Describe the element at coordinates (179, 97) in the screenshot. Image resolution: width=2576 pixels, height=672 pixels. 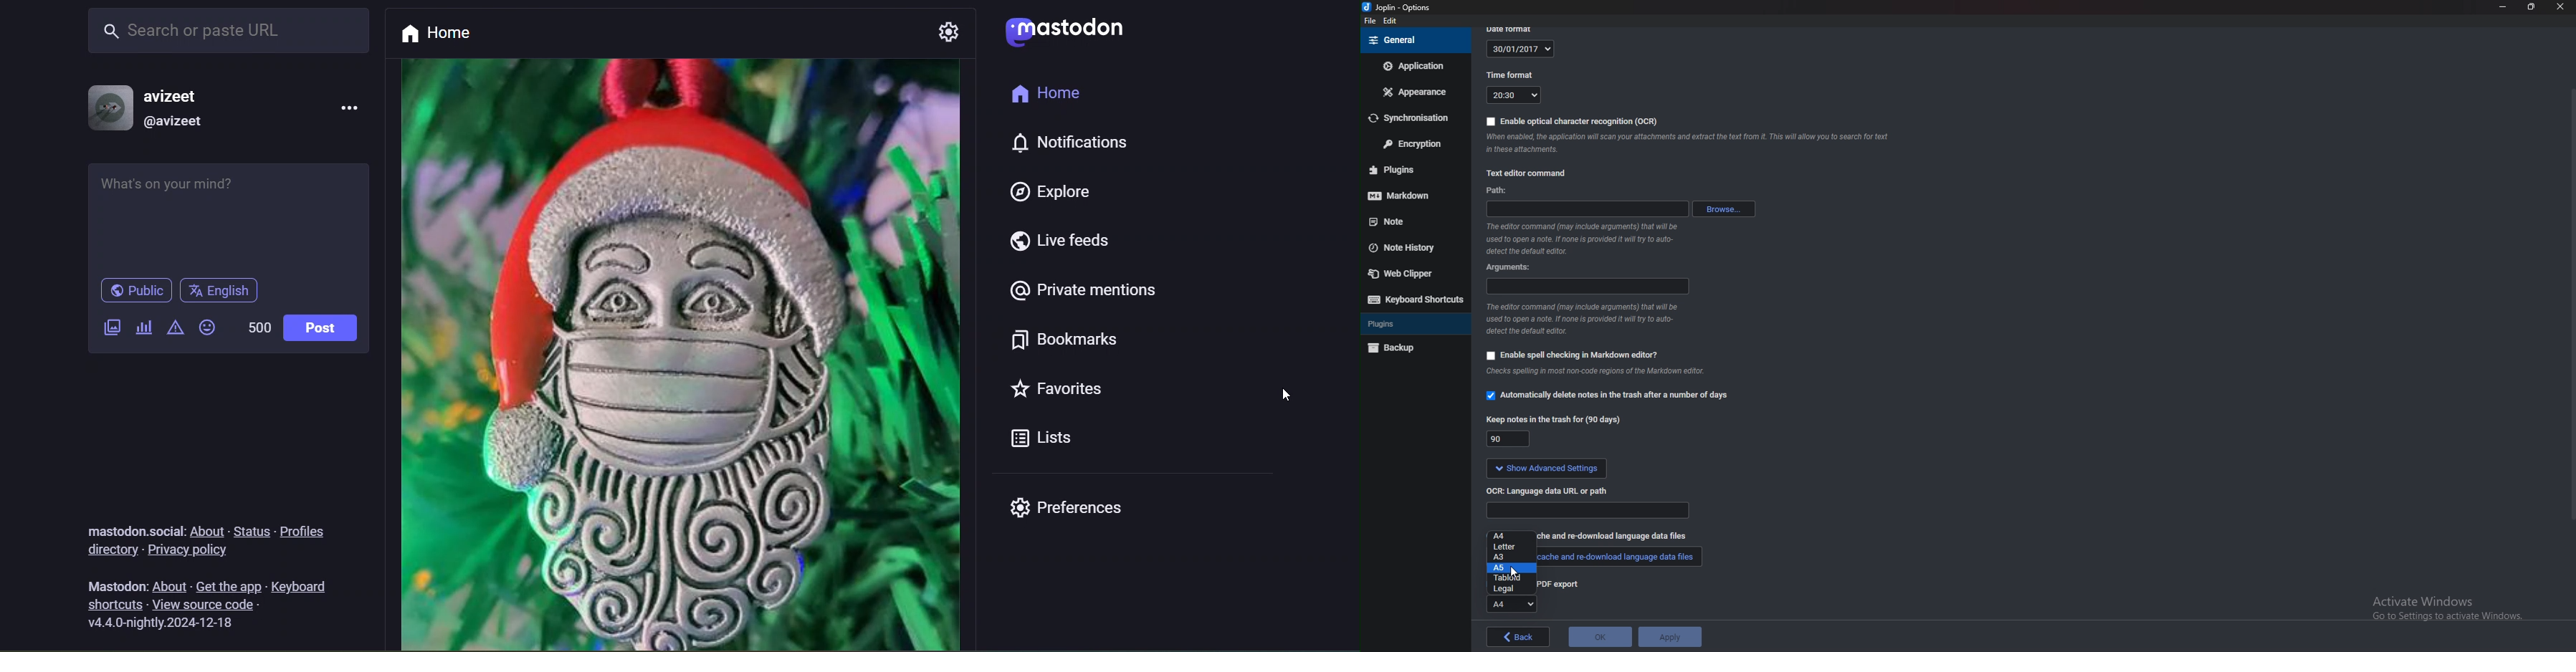
I see `username` at that location.